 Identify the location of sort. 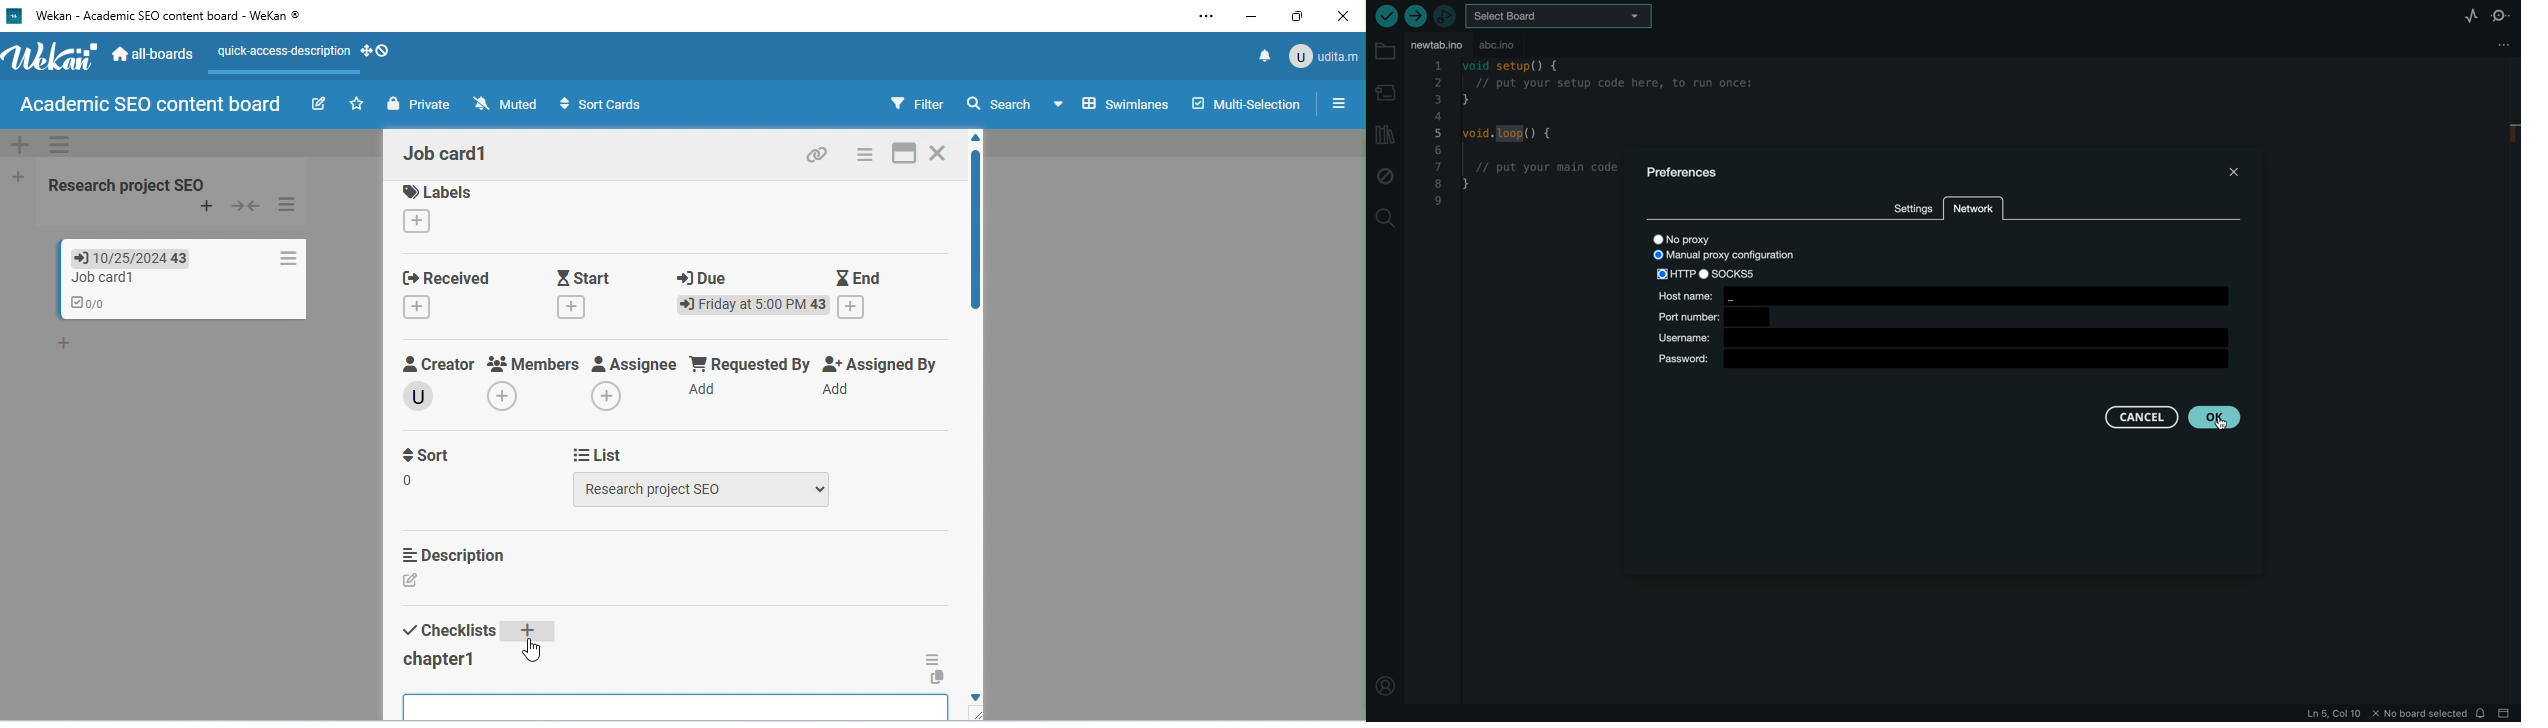
(429, 465).